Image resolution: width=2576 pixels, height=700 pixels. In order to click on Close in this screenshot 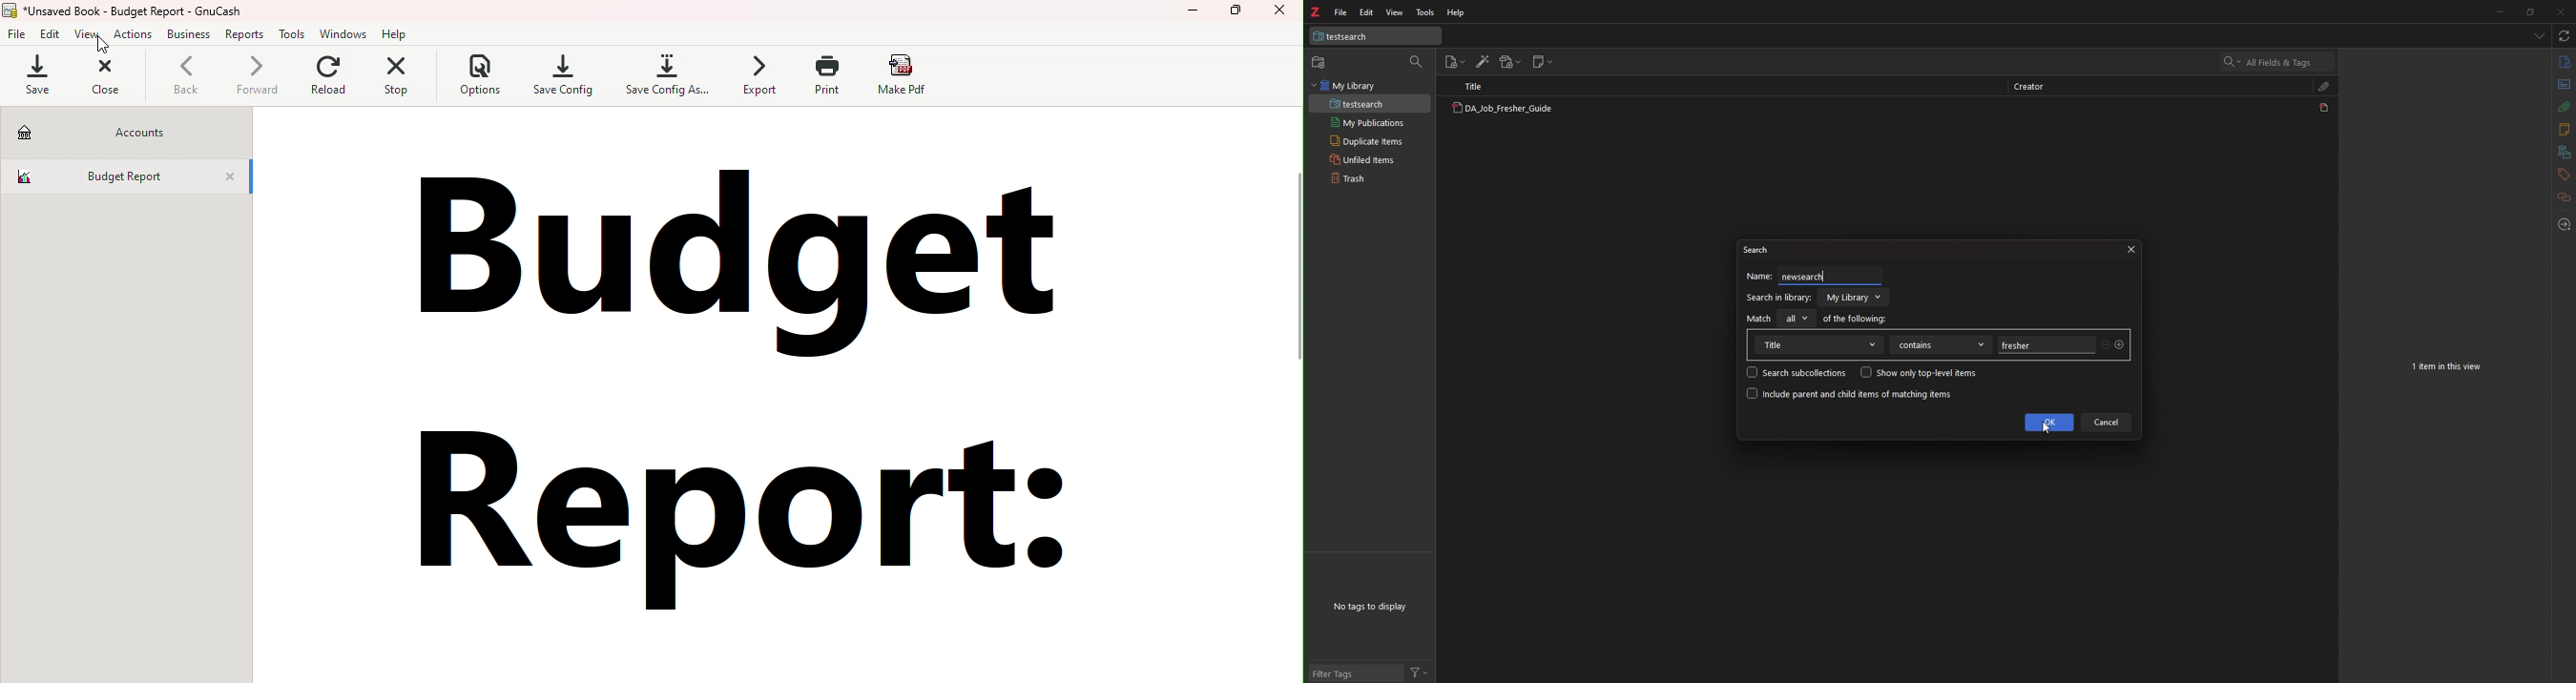, I will do `click(1281, 12)`.